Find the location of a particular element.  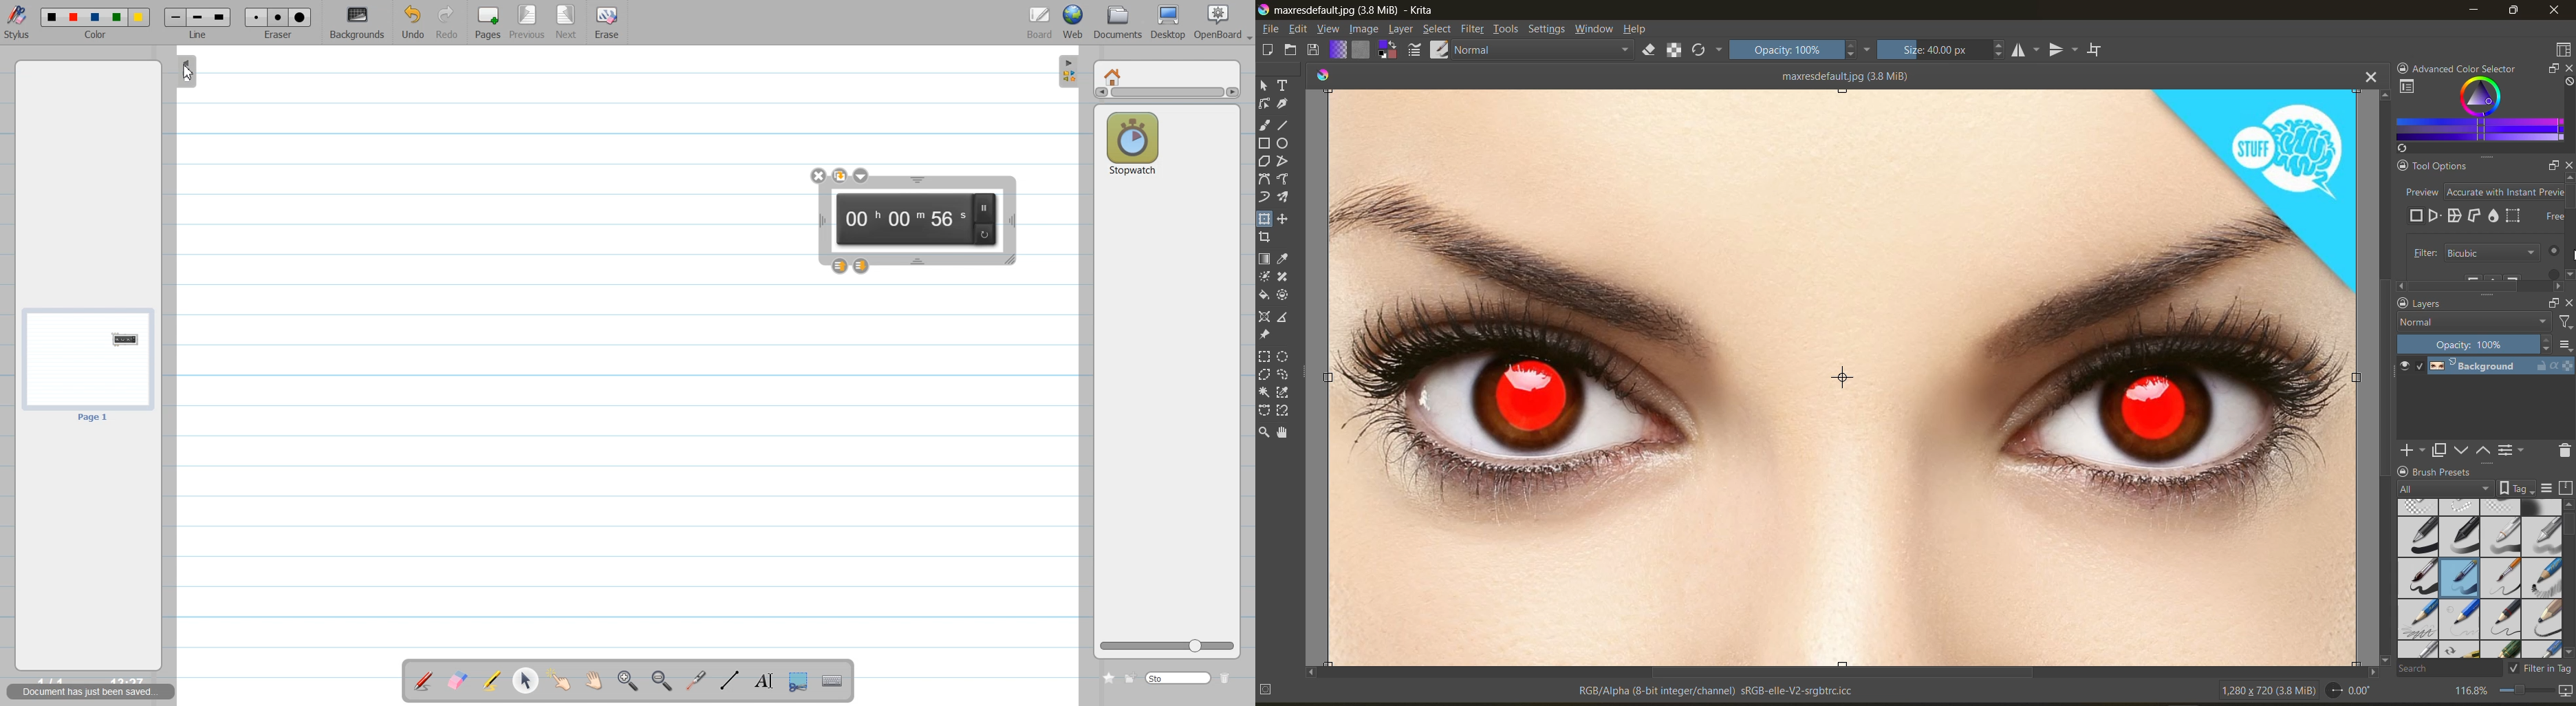

horizontal mirror tool is located at coordinates (2026, 50).